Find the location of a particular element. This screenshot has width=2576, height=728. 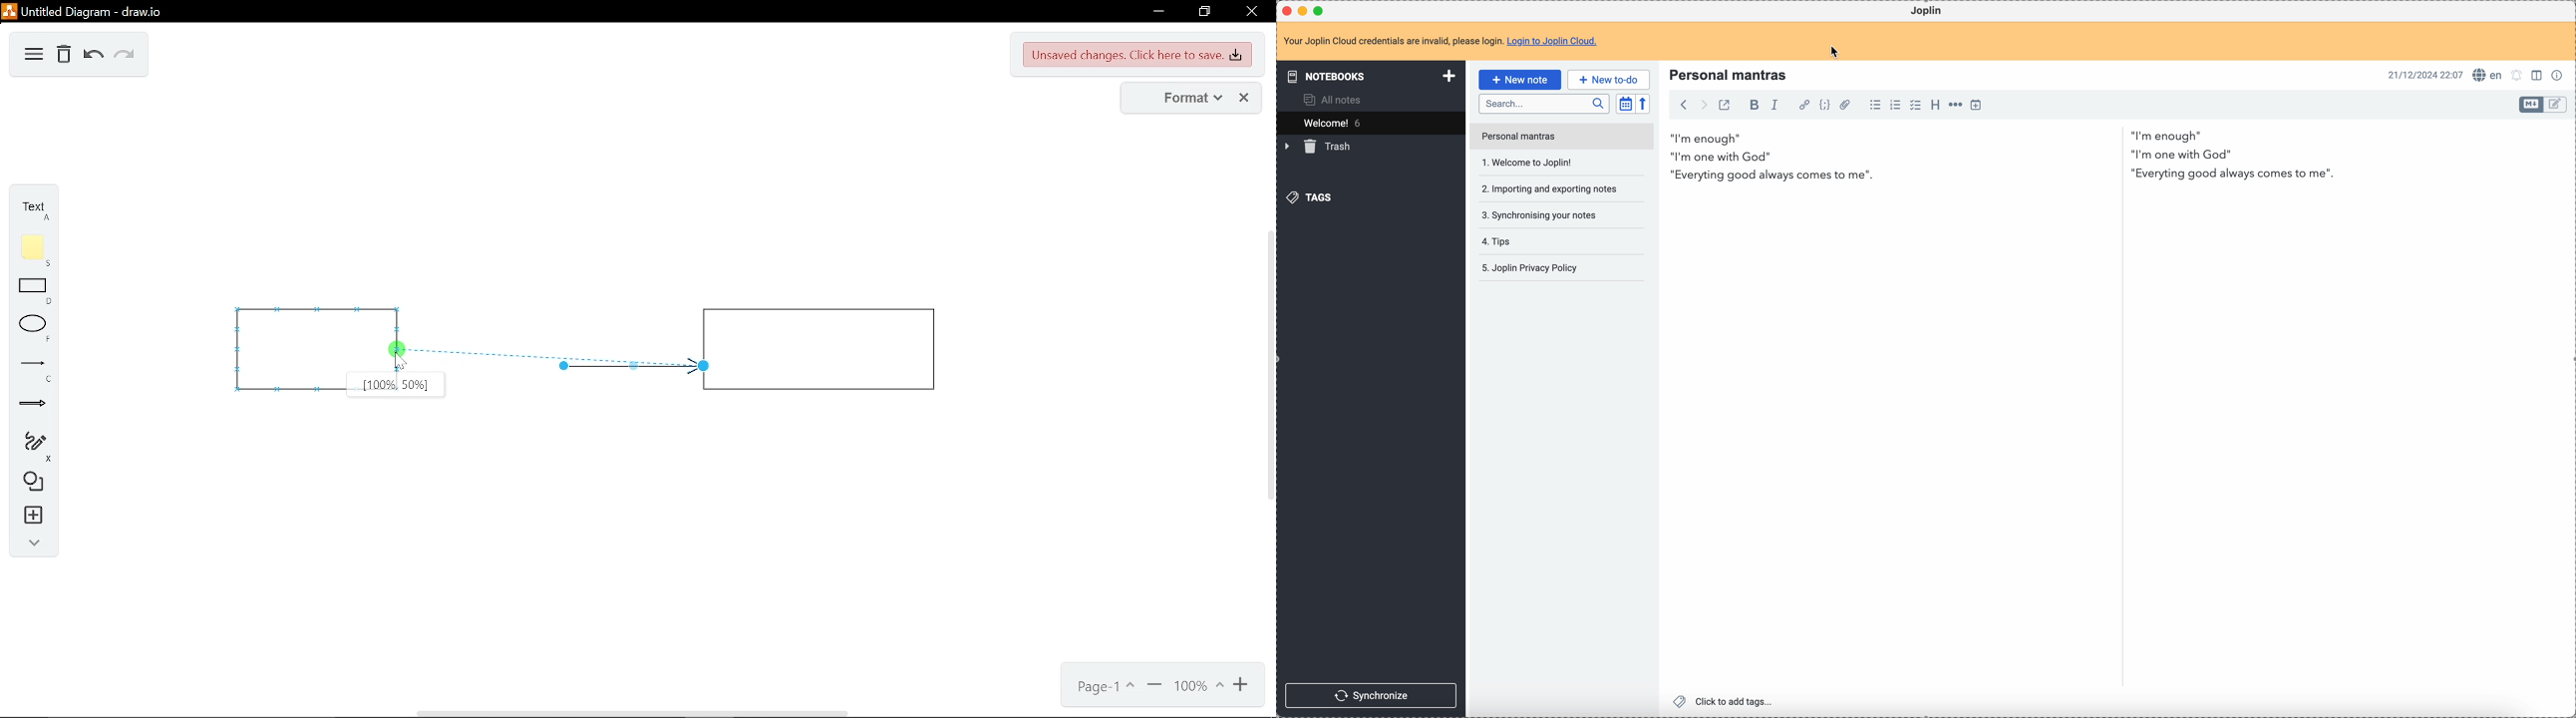

toggle sort order field is located at coordinates (1624, 103).